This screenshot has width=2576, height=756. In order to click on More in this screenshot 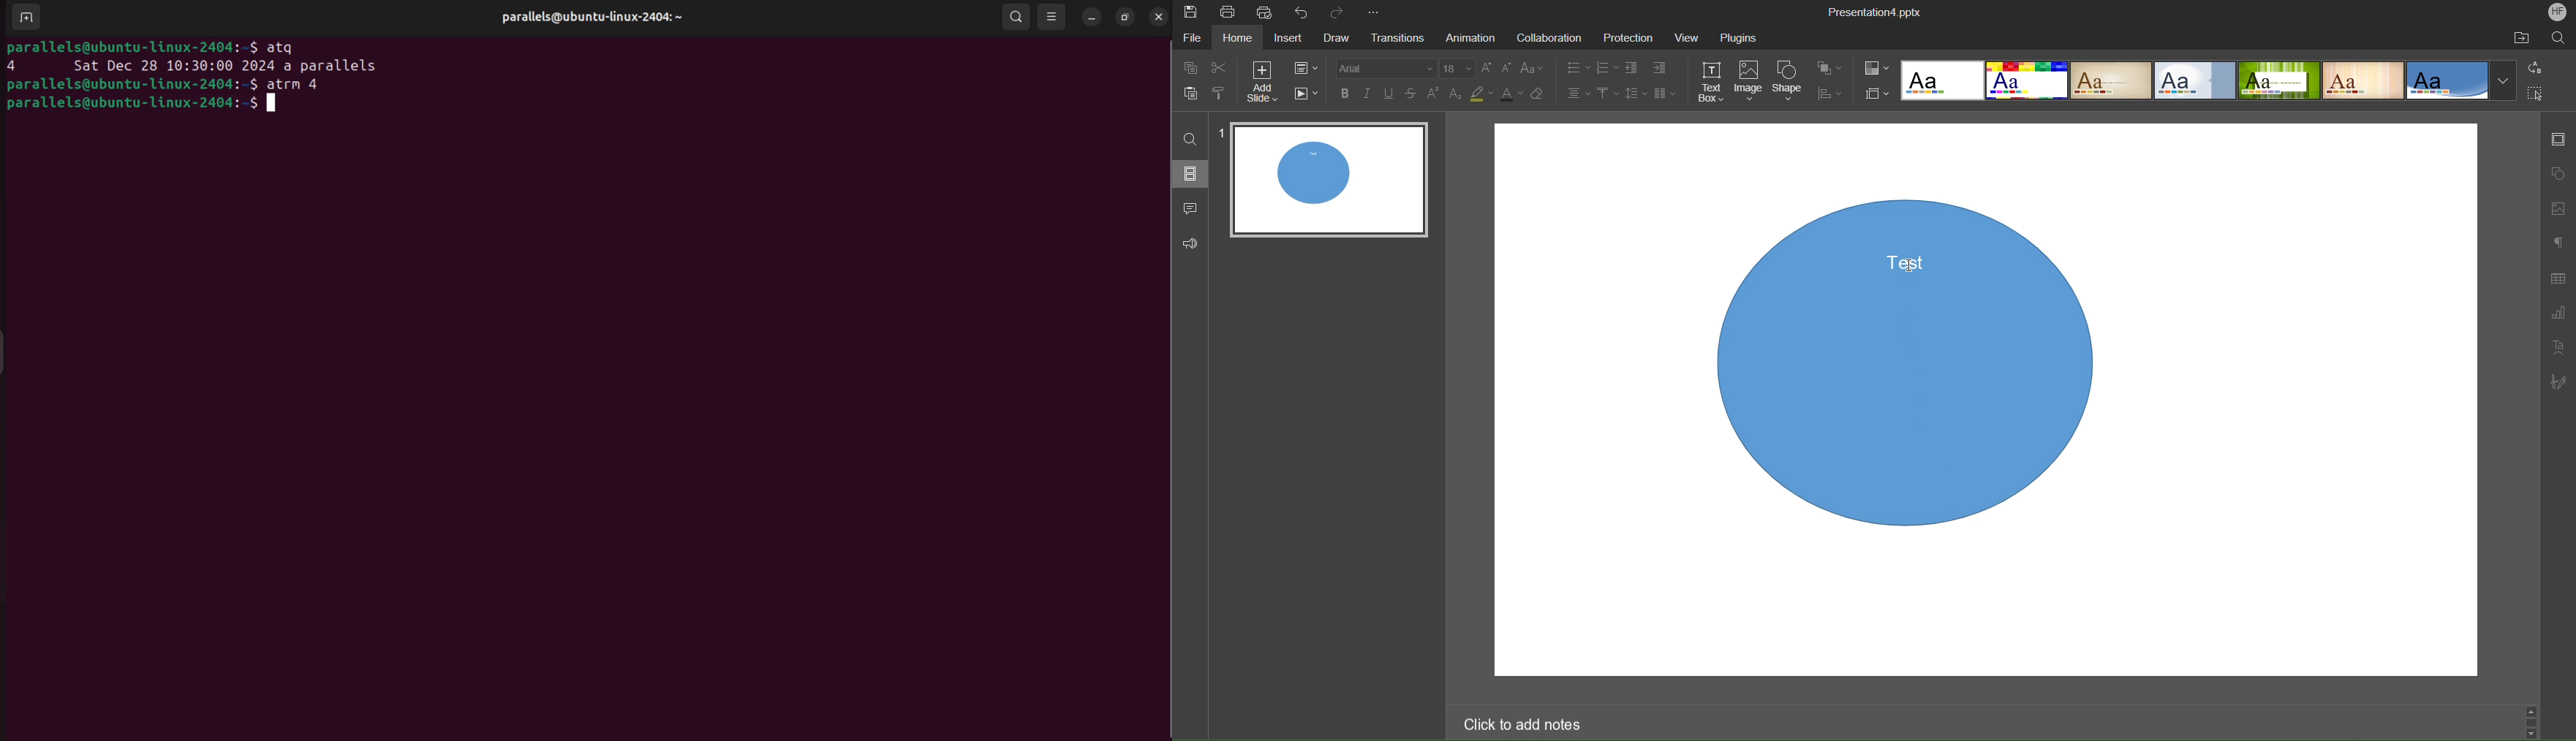, I will do `click(1379, 13)`.